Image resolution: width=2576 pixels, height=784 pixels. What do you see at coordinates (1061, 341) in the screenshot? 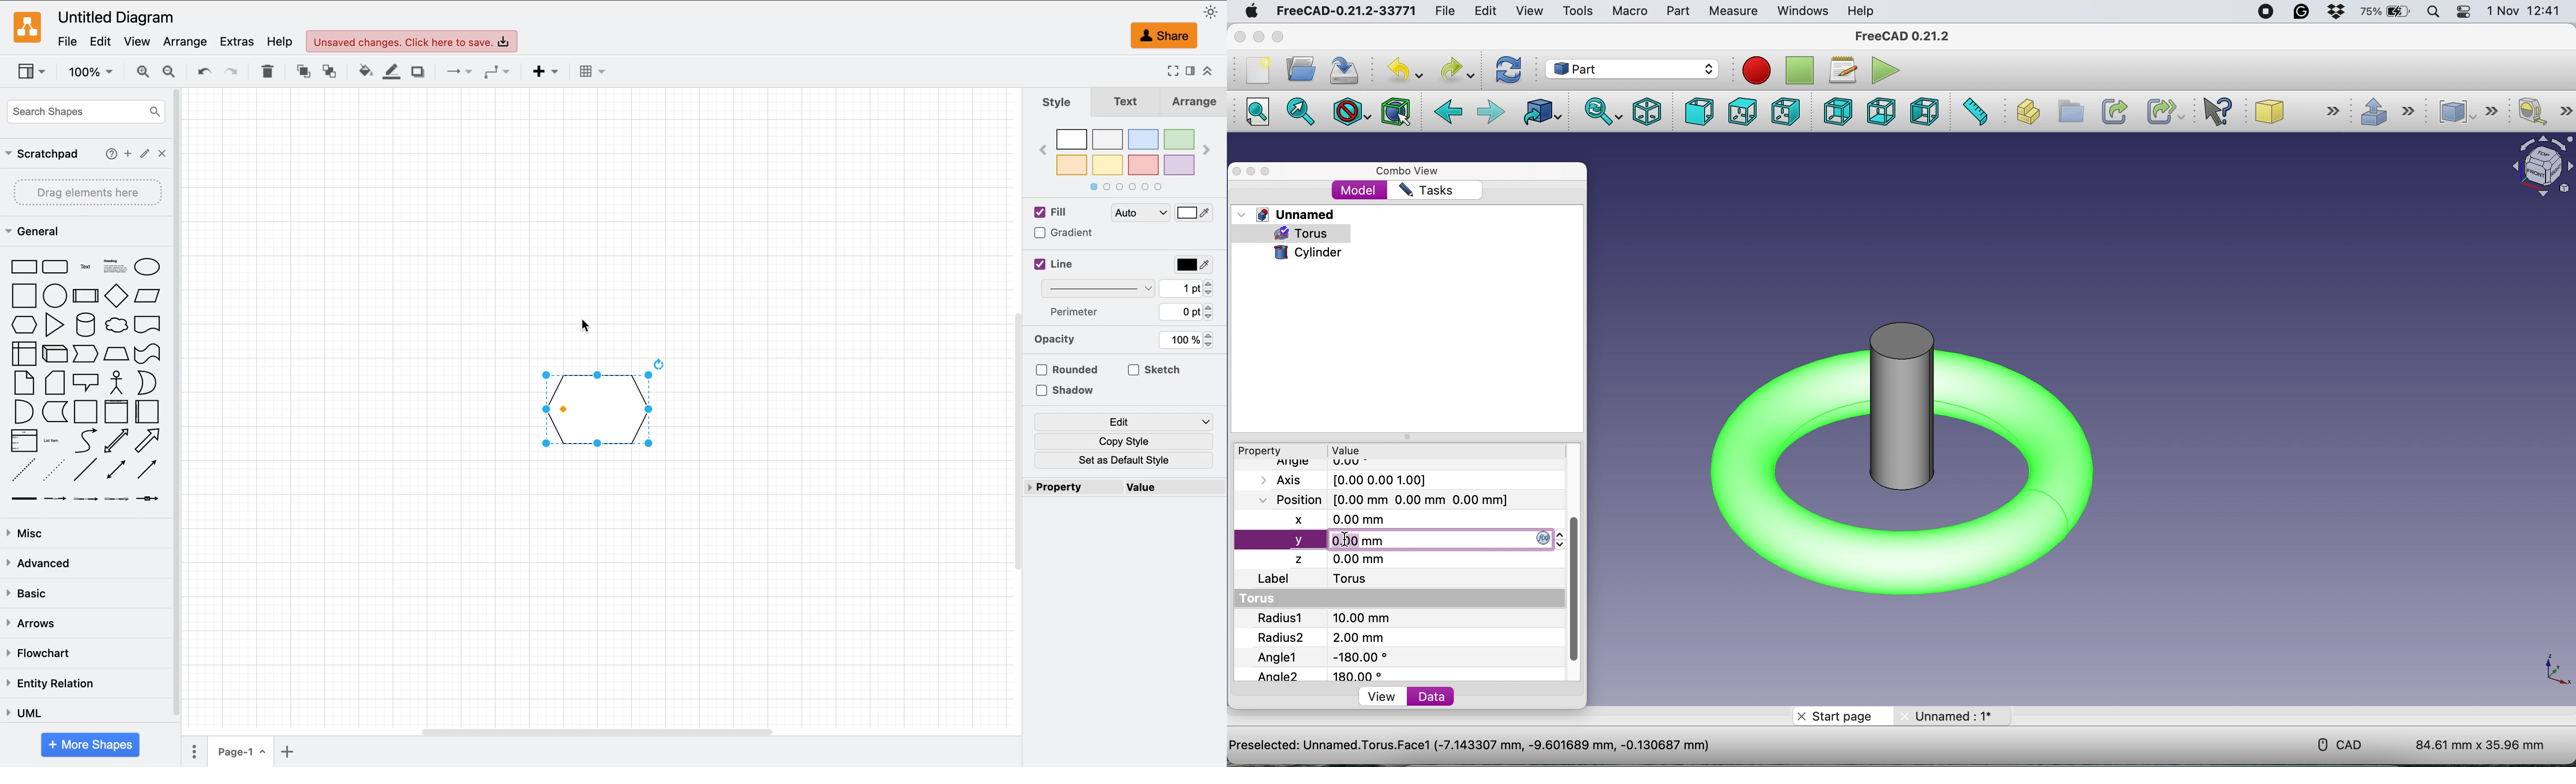
I see `Opacity` at bounding box center [1061, 341].